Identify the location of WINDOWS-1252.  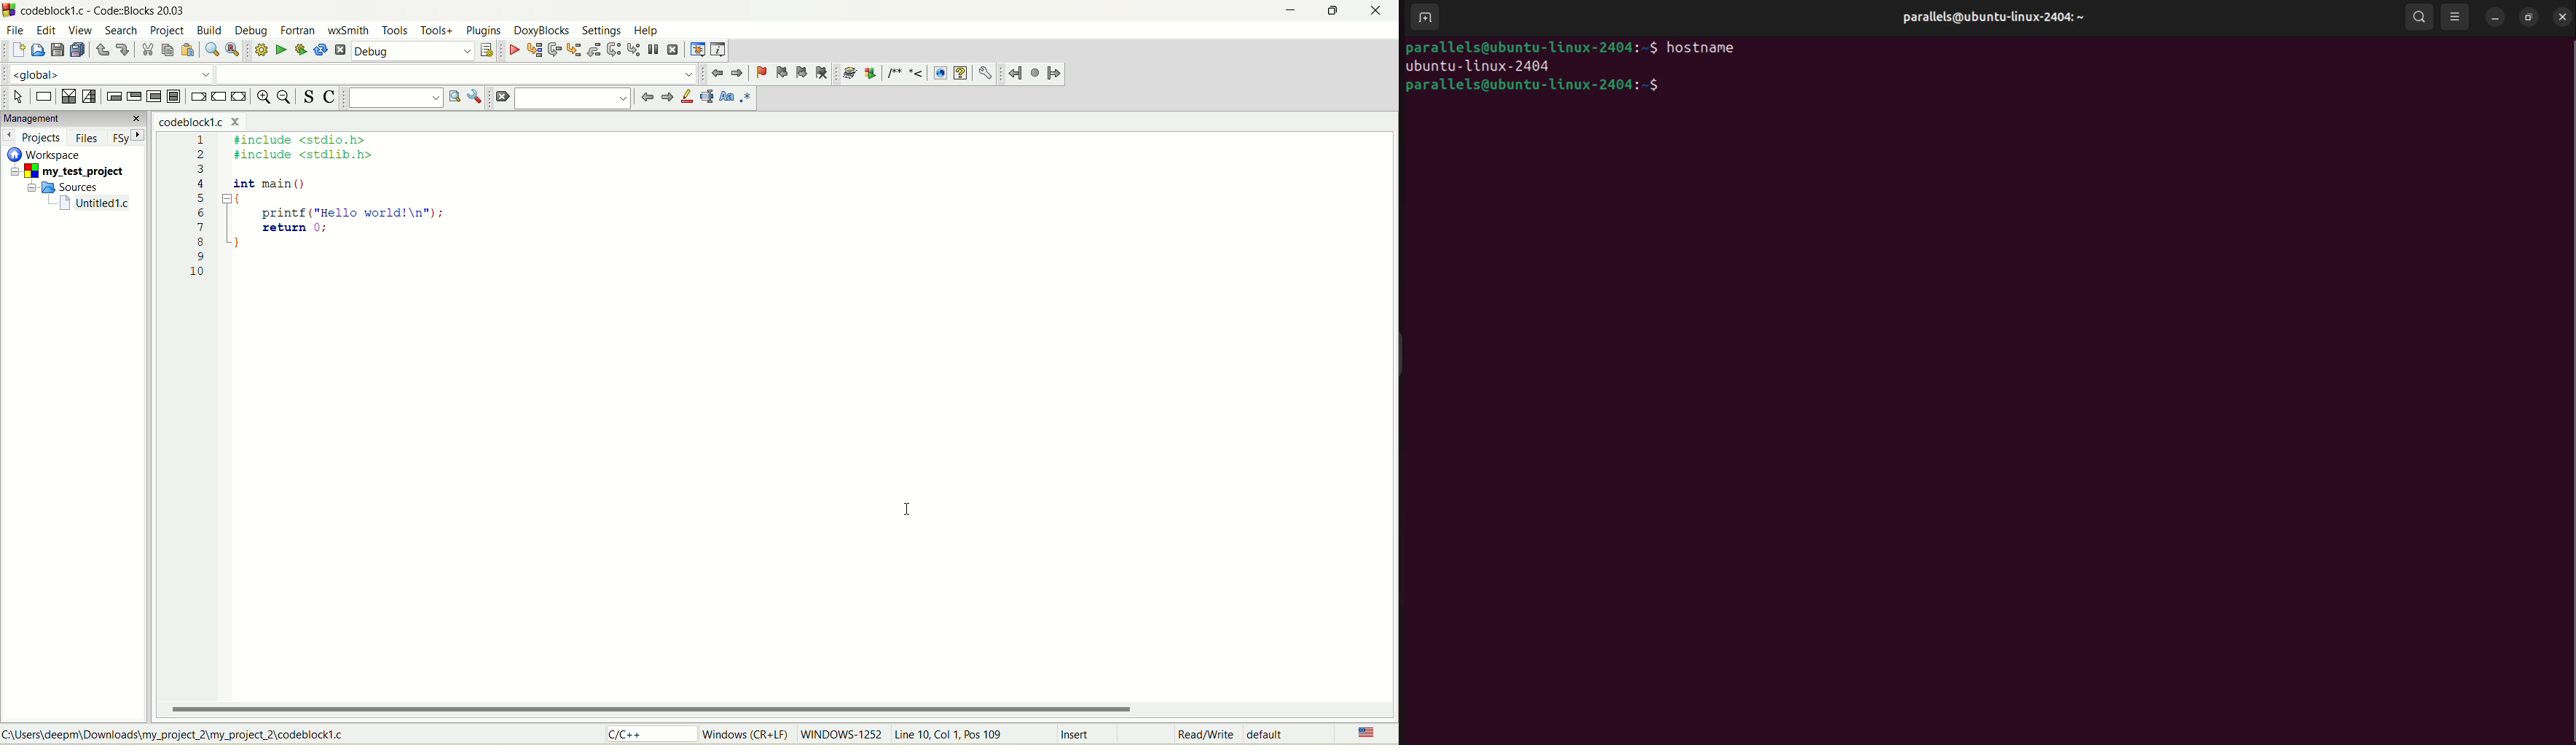
(840, 736).